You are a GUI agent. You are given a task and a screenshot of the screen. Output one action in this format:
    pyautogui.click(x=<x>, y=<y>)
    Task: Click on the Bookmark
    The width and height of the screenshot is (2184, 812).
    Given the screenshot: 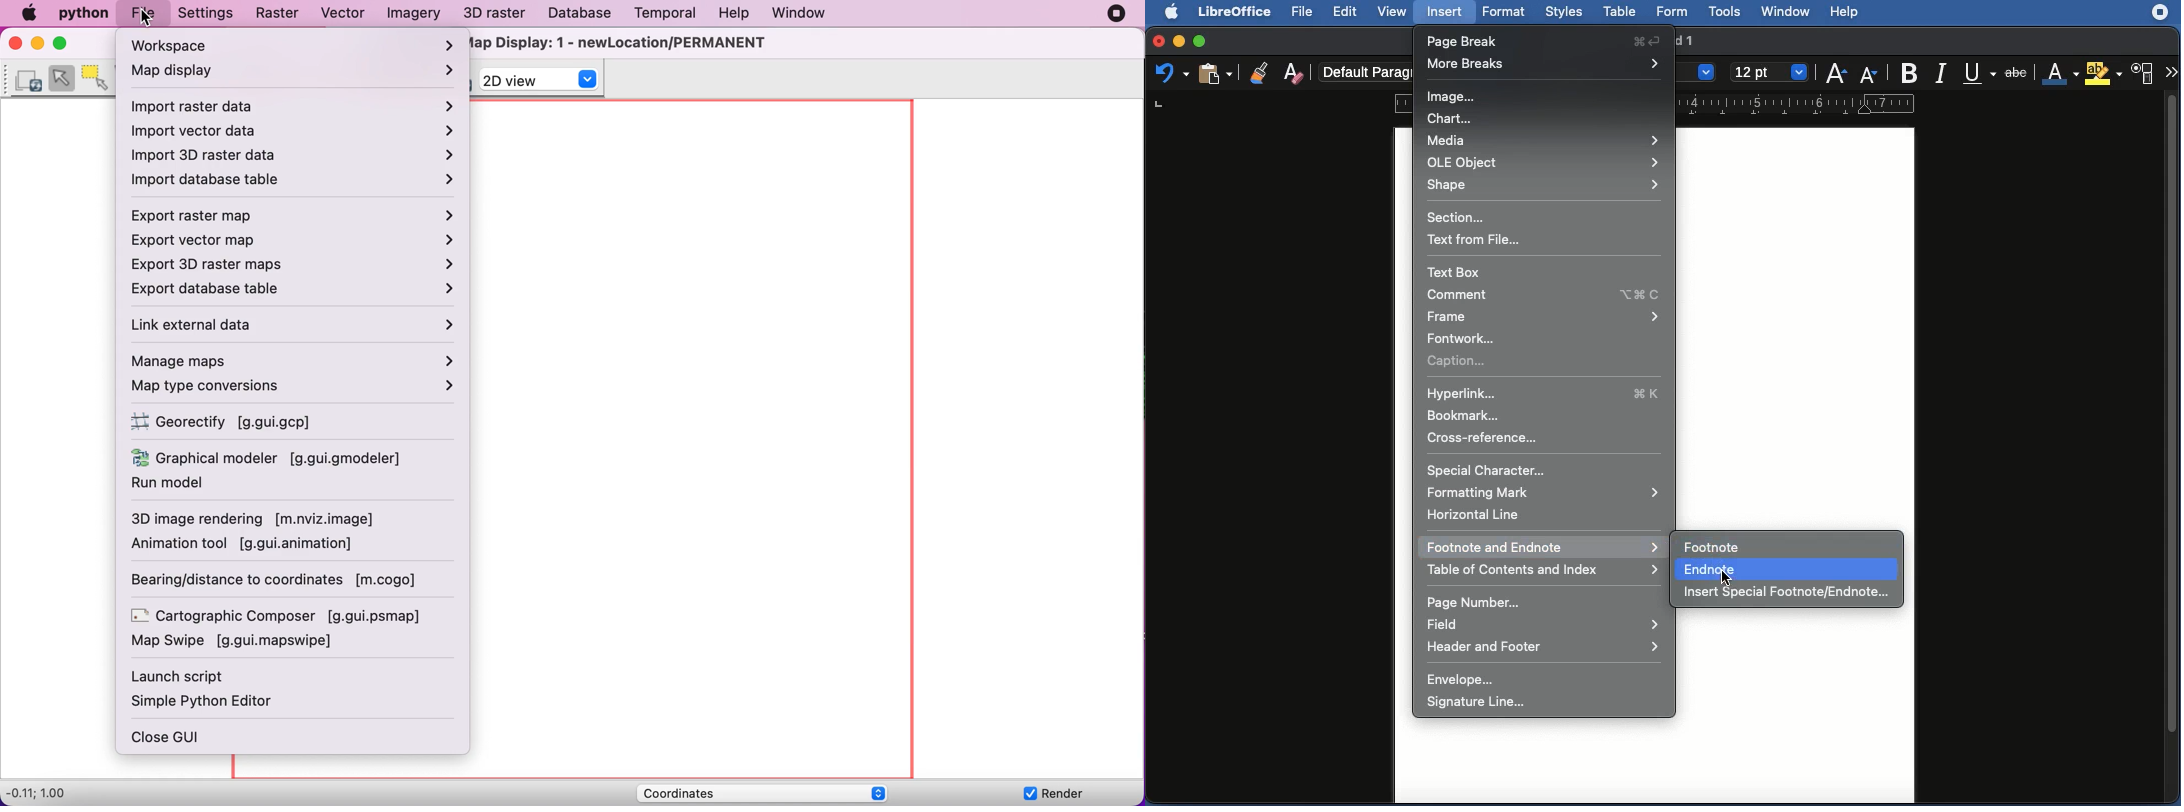 What is the action you would take?
    pyautogui.click(x=1468, y=415)
    